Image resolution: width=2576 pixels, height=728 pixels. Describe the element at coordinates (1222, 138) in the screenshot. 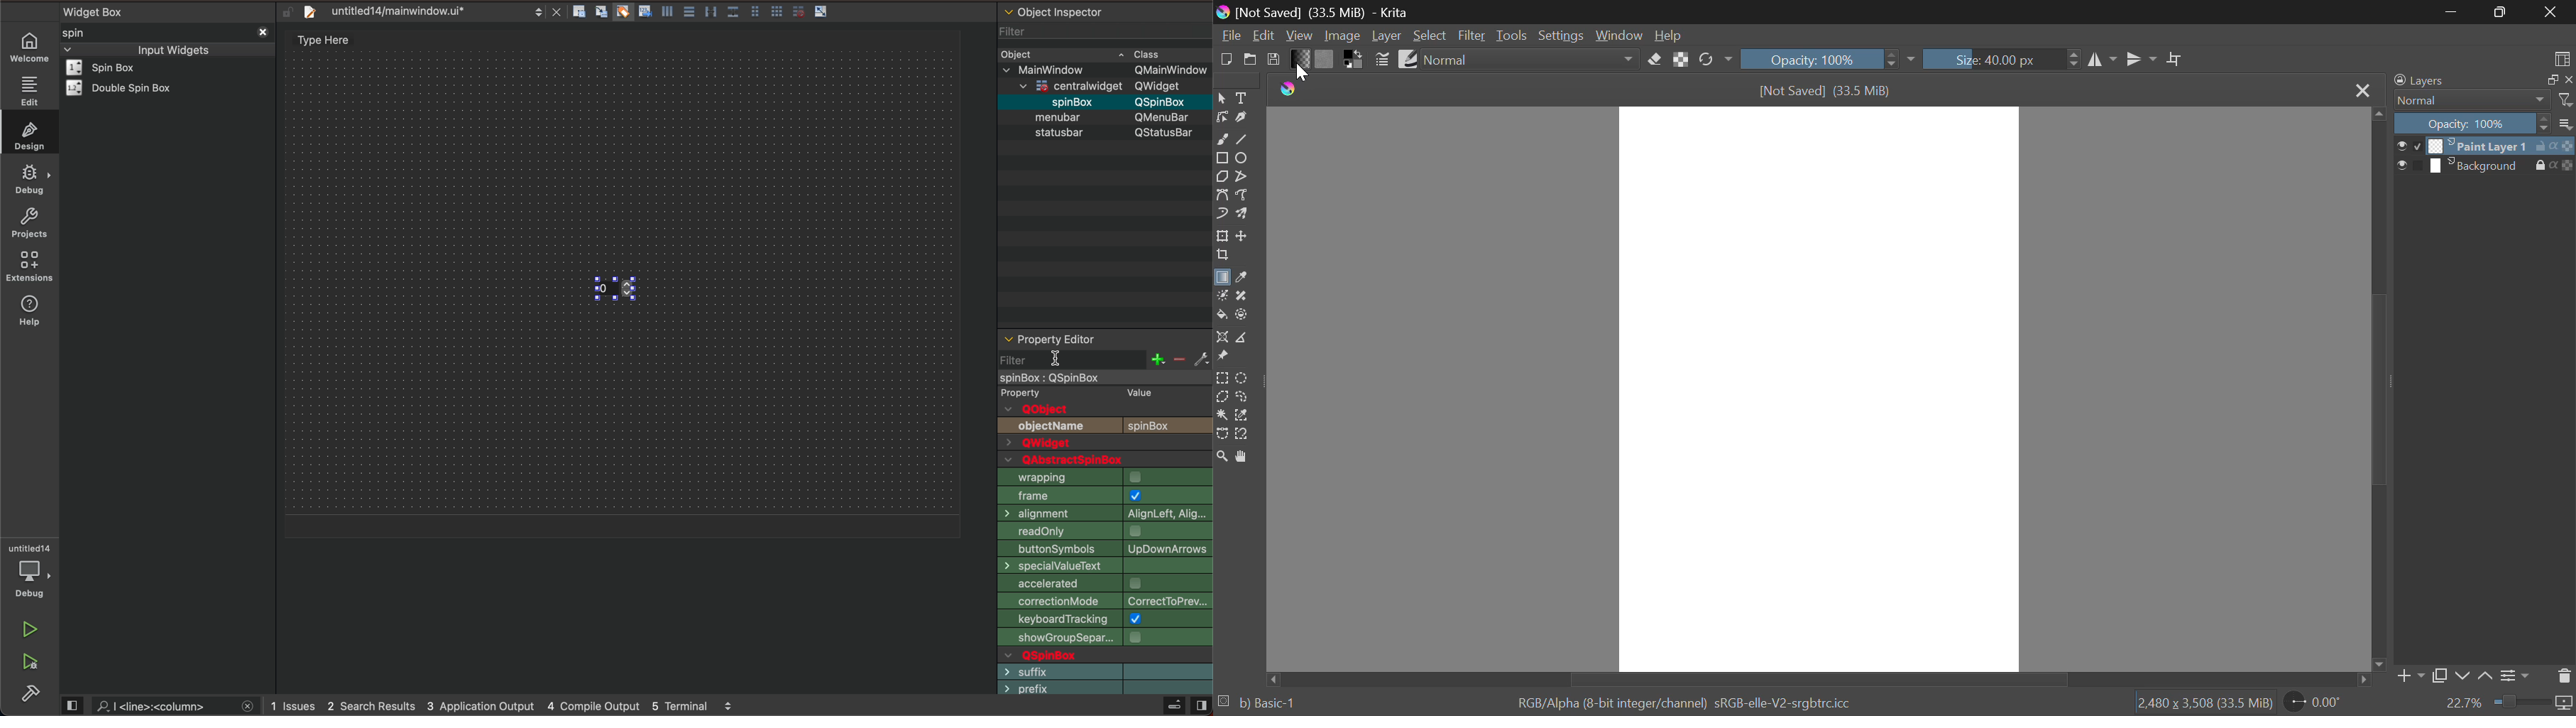

I see `Freehand` at that location.